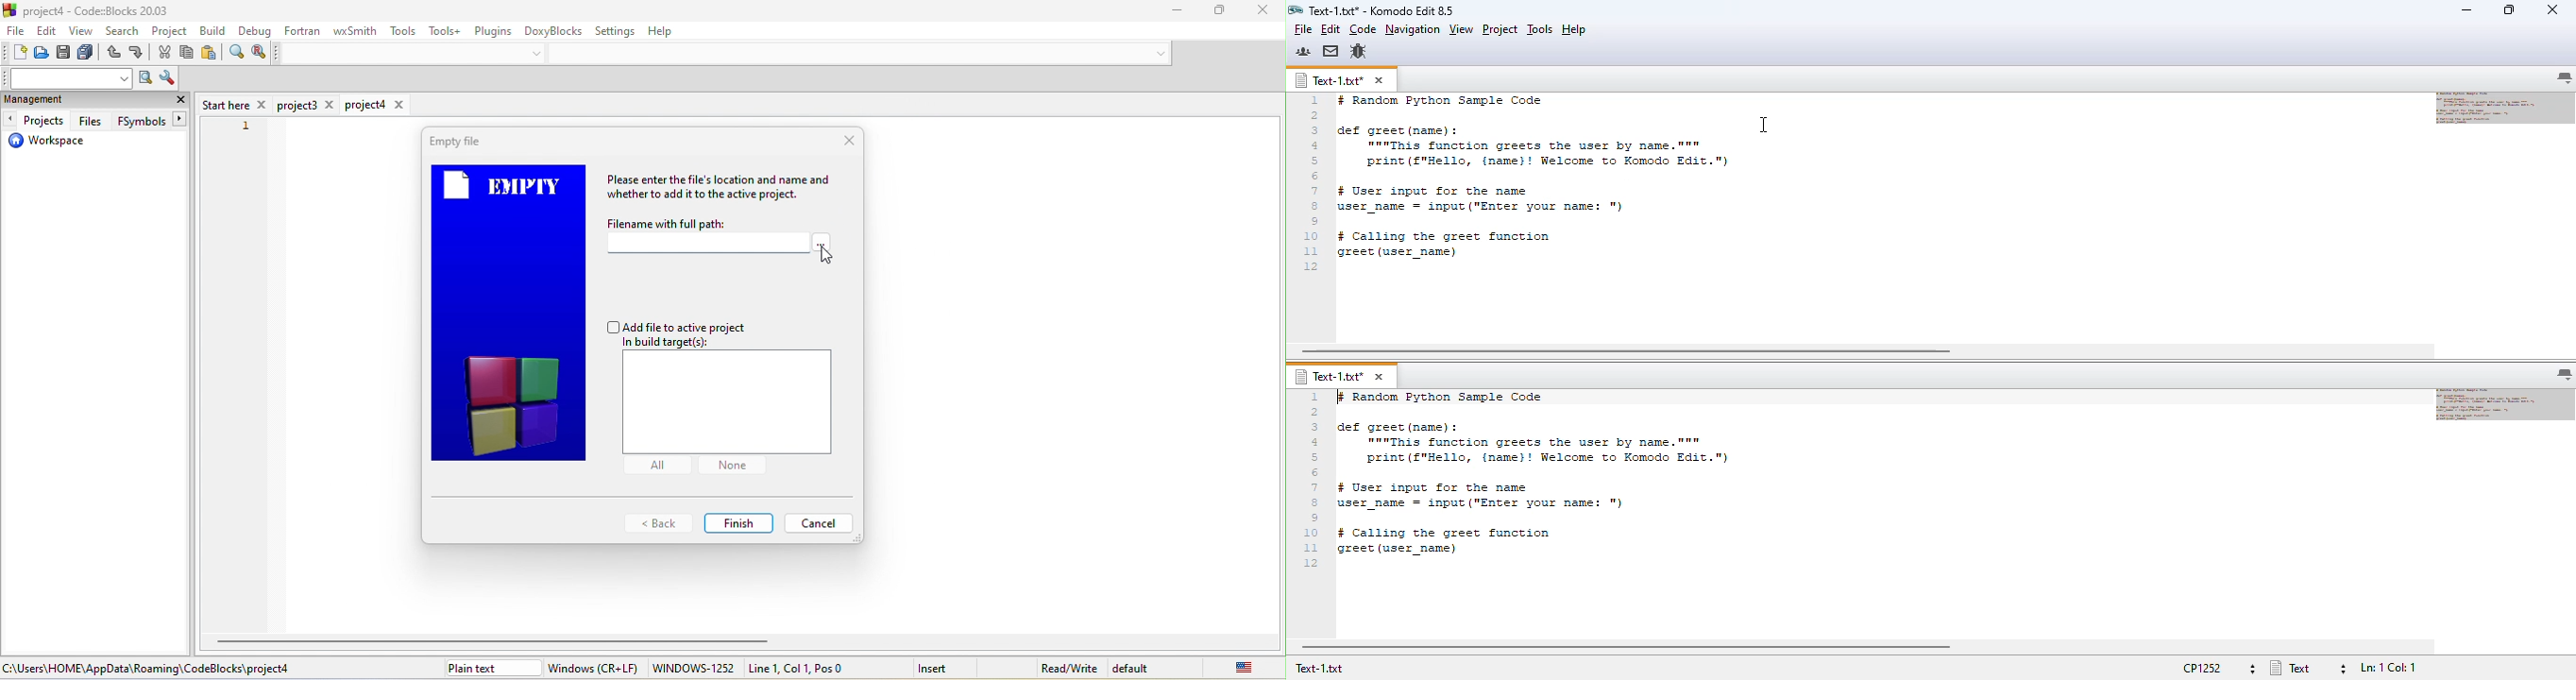 This screenshot has width=2576, height=700. I want to click on maximize, so click(2509, 9).